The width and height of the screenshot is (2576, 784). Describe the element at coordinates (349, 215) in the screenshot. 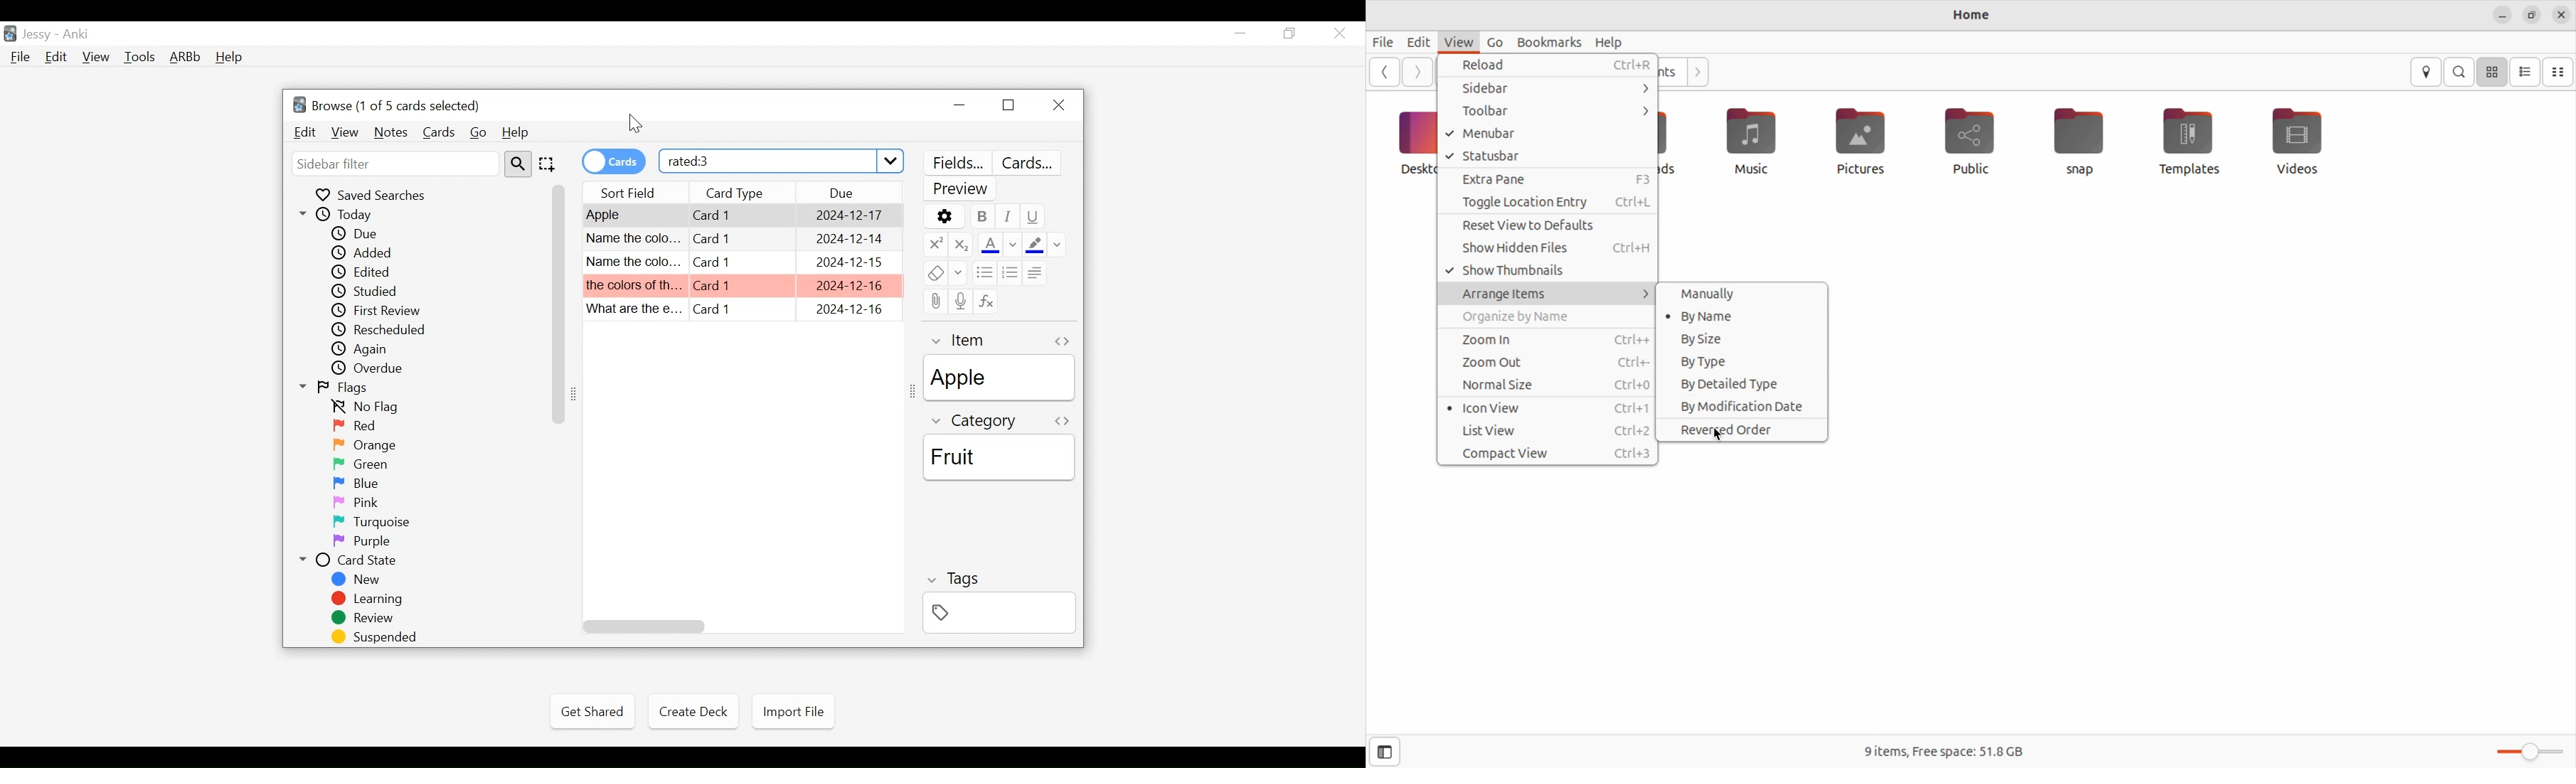

I see `Today` at that location.